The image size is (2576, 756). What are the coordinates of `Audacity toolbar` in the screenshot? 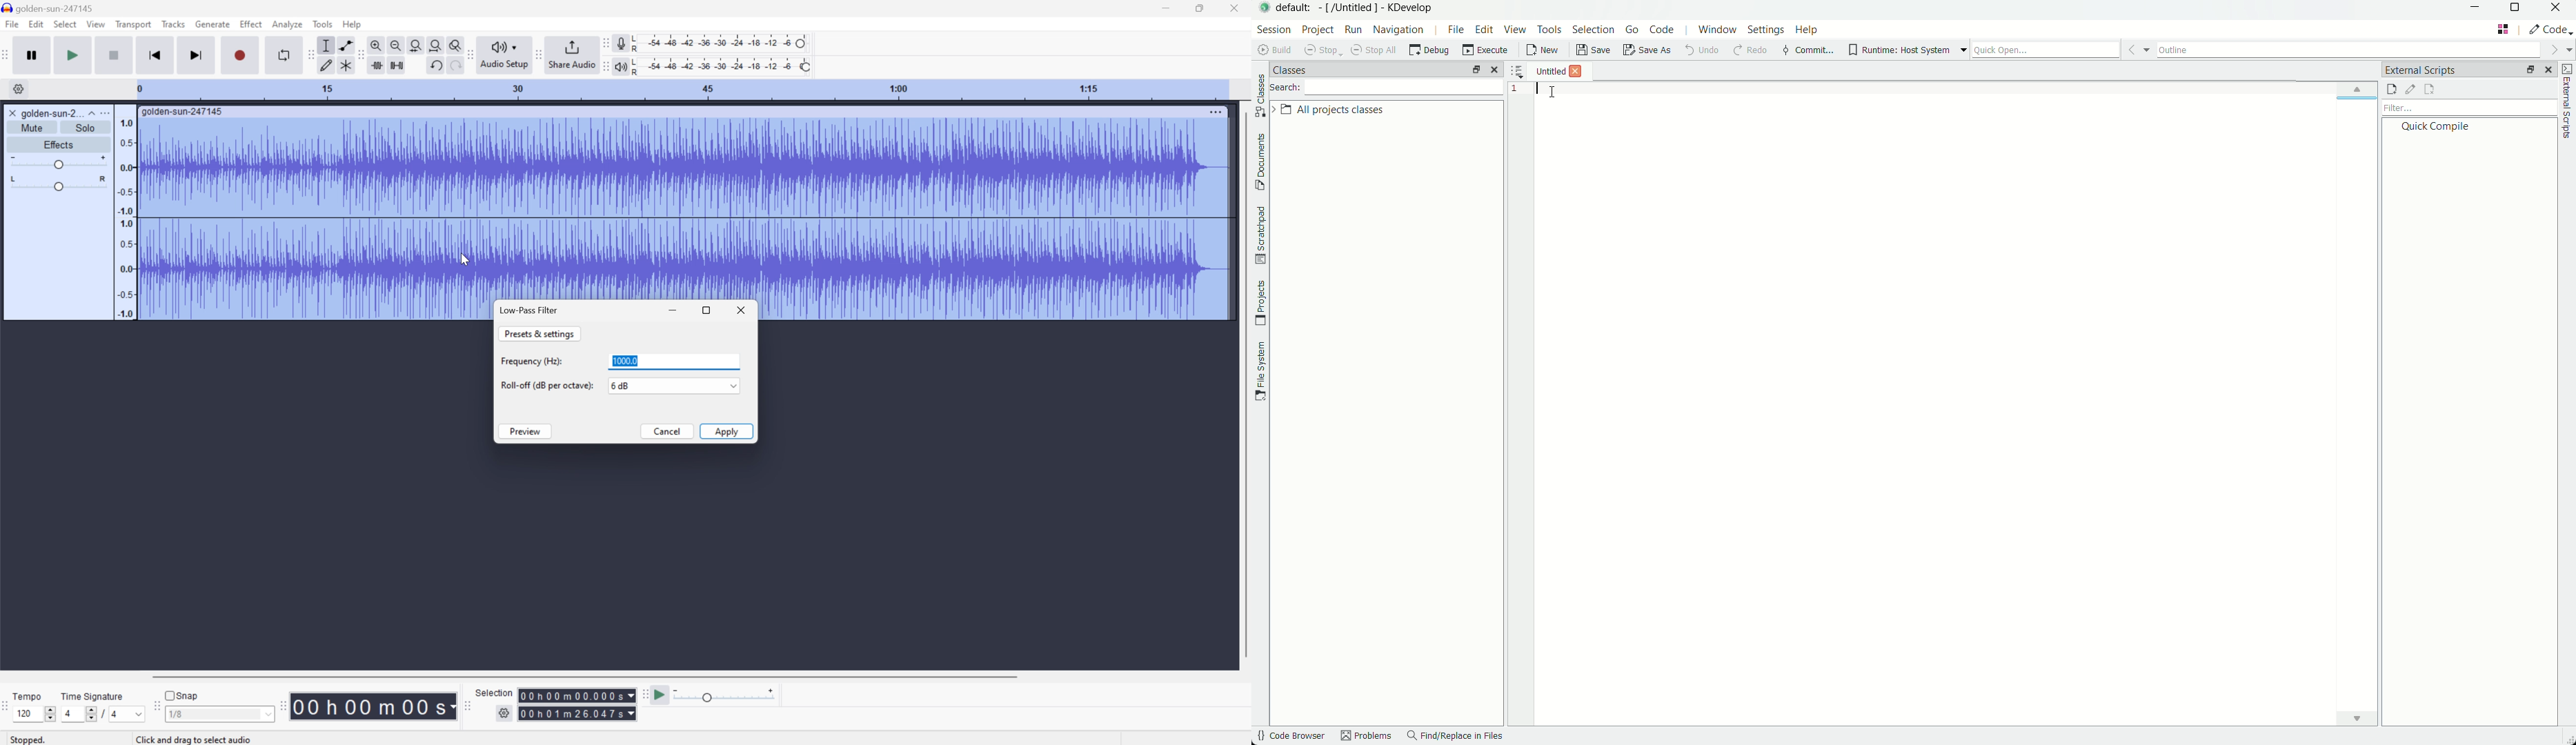 It's located at (283, 705).